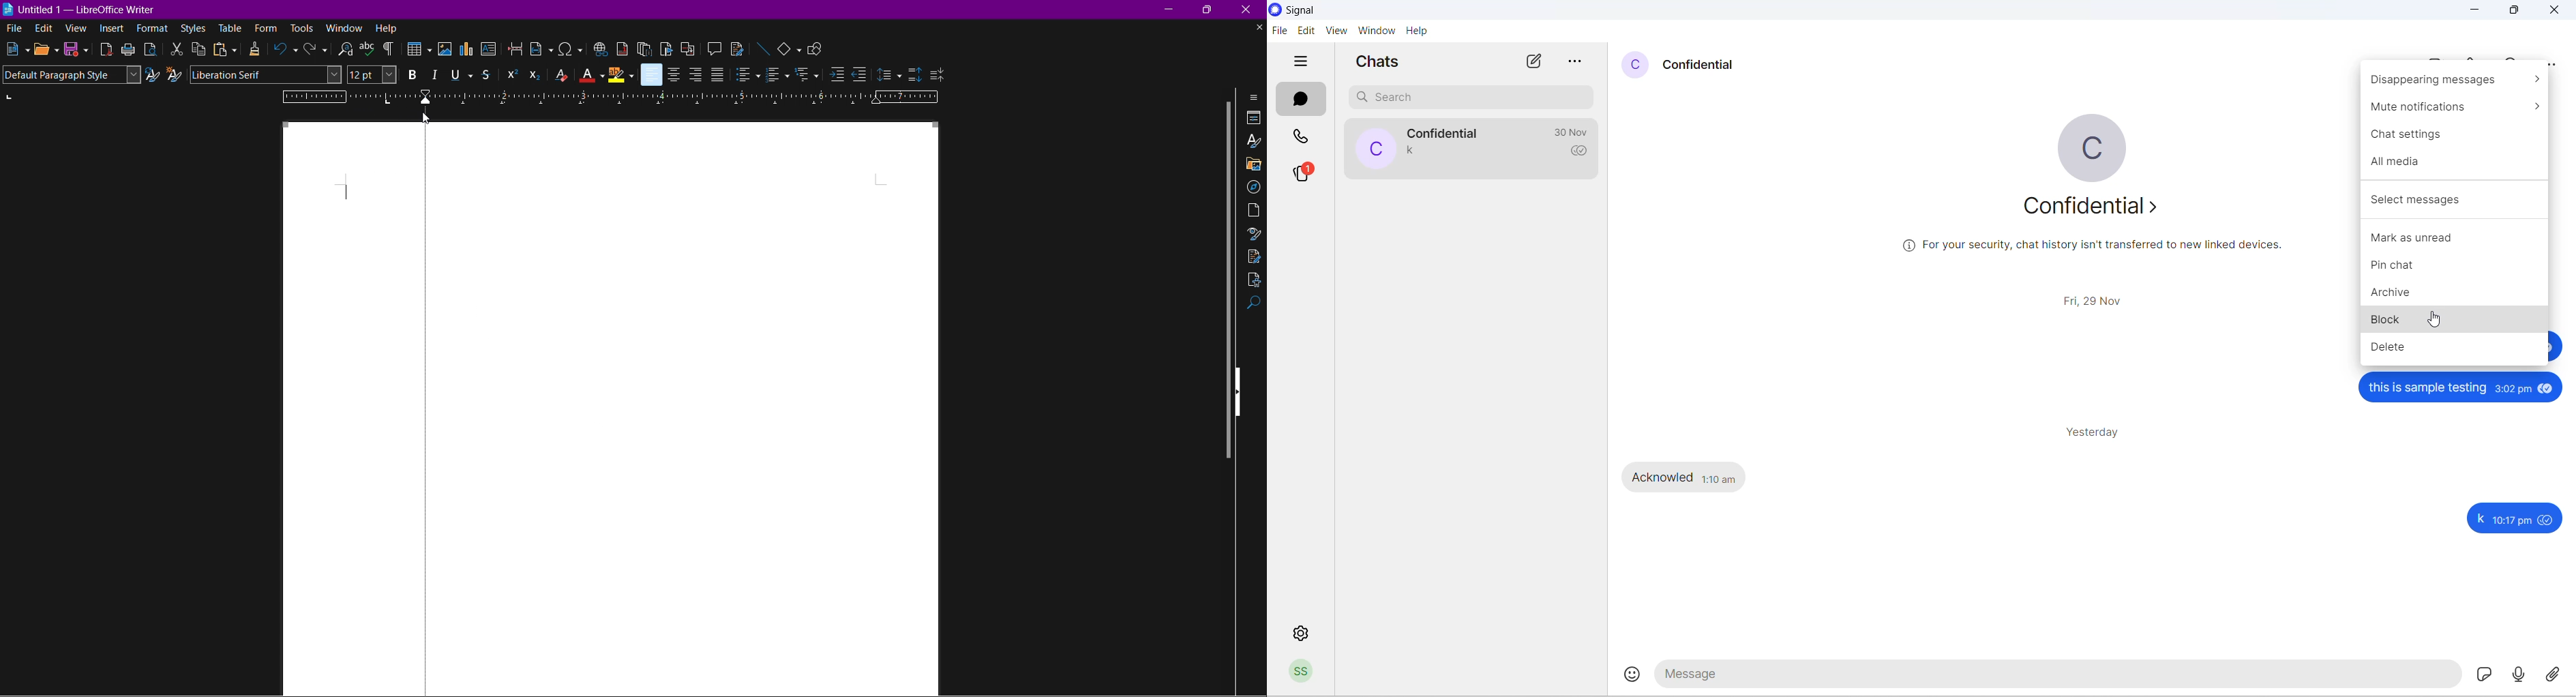  Describe the element at coordinates (711, 48) in the screenshot. I see `Insert Comment` at that location.